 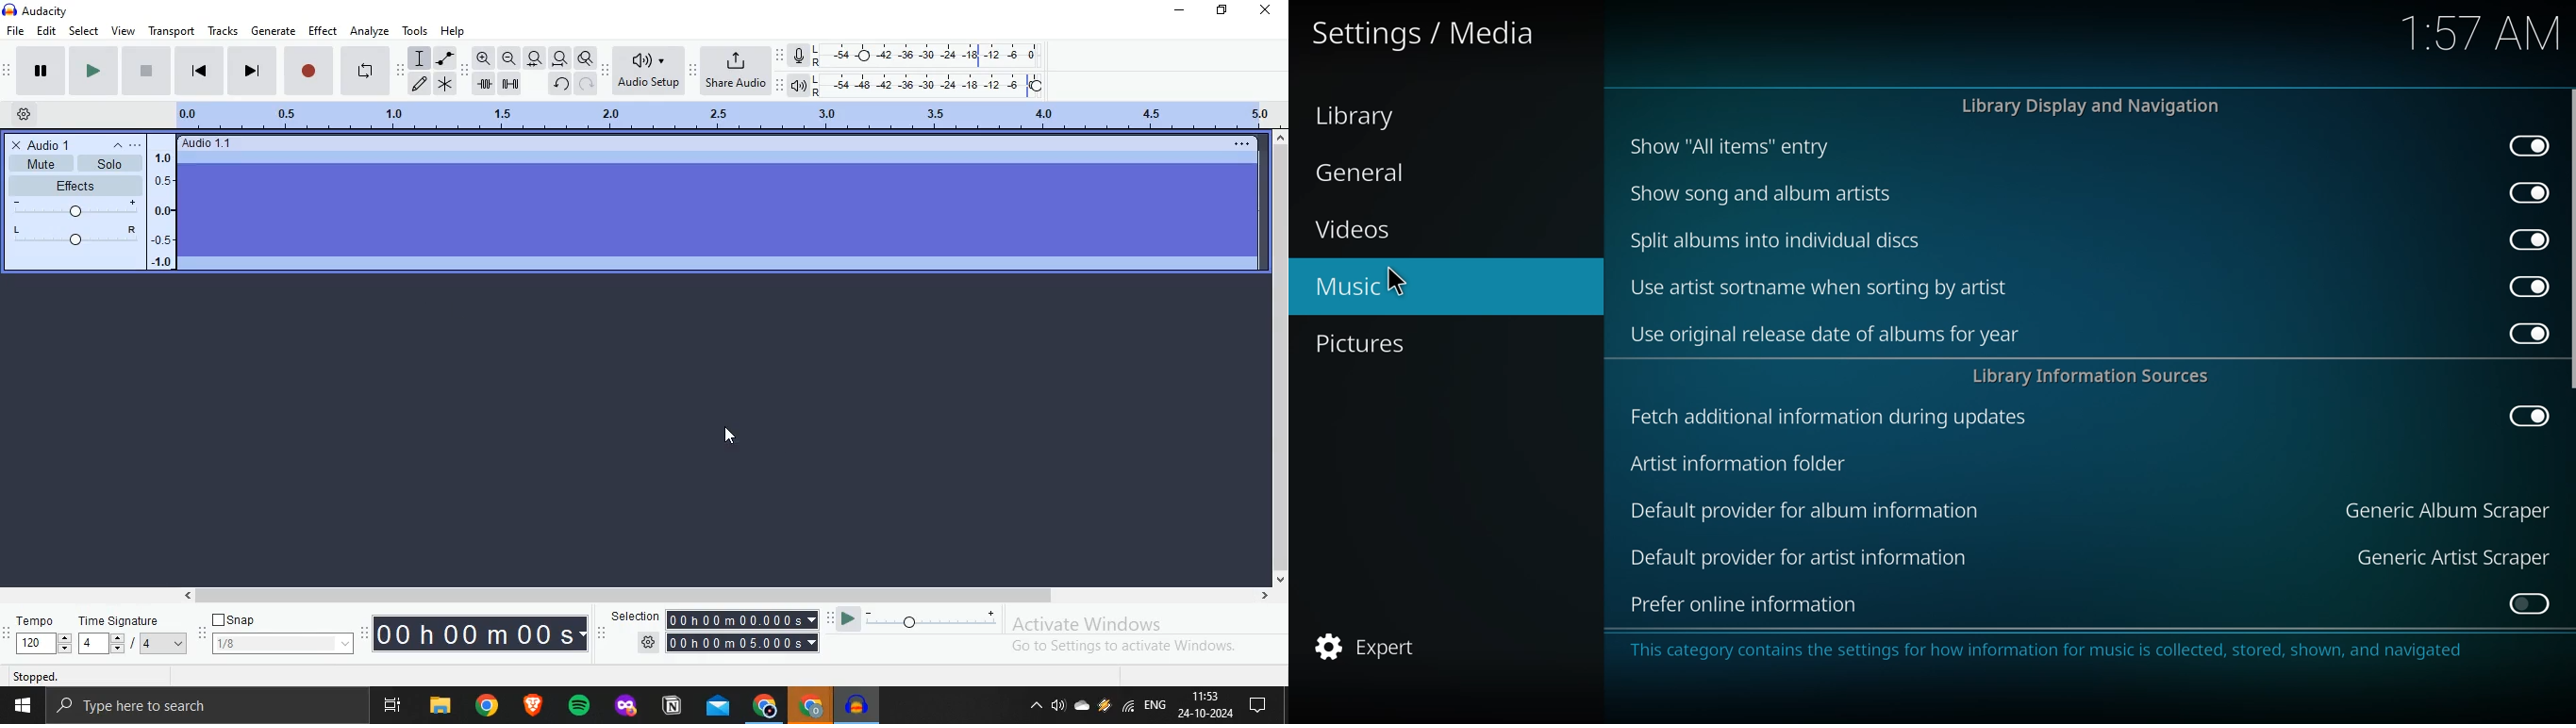 I want to click on Help, so click(x=457, y=30).